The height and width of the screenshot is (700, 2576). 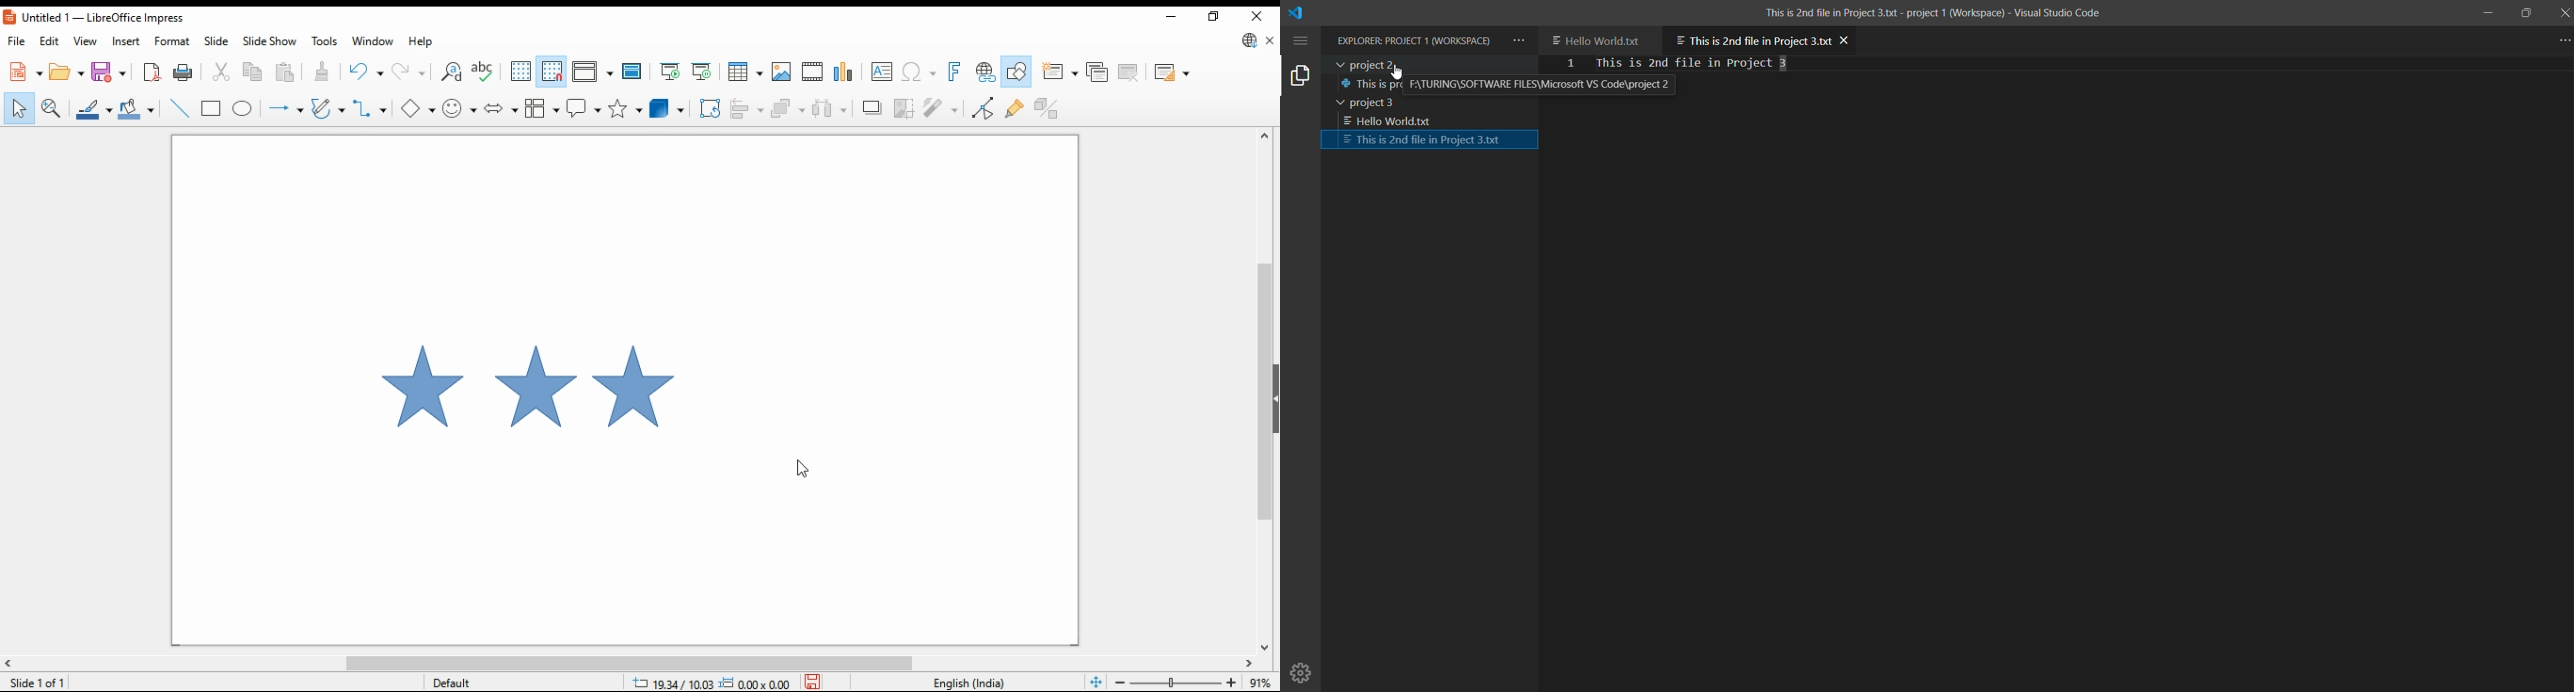 What do you see at coordinates (268, 42) in the screenshot?
I see `slide show` at bounding box center [268, 42].